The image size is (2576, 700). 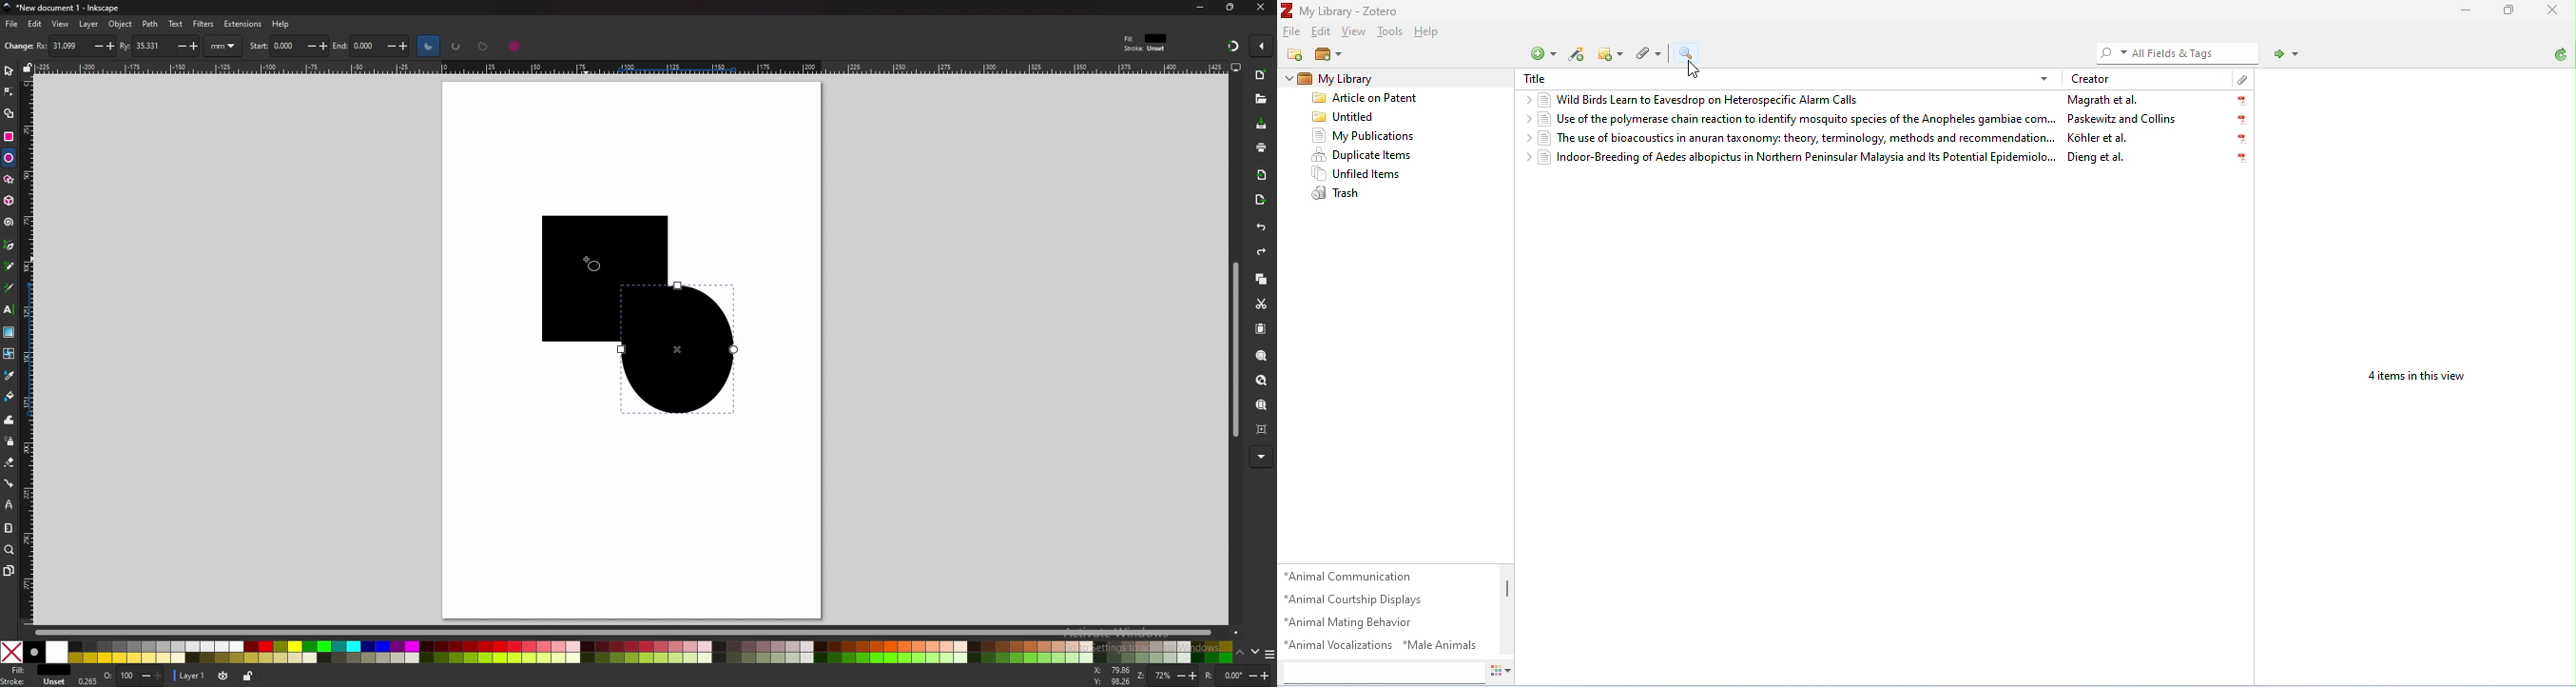 I want to click on view, so click(x=1355, y=32).